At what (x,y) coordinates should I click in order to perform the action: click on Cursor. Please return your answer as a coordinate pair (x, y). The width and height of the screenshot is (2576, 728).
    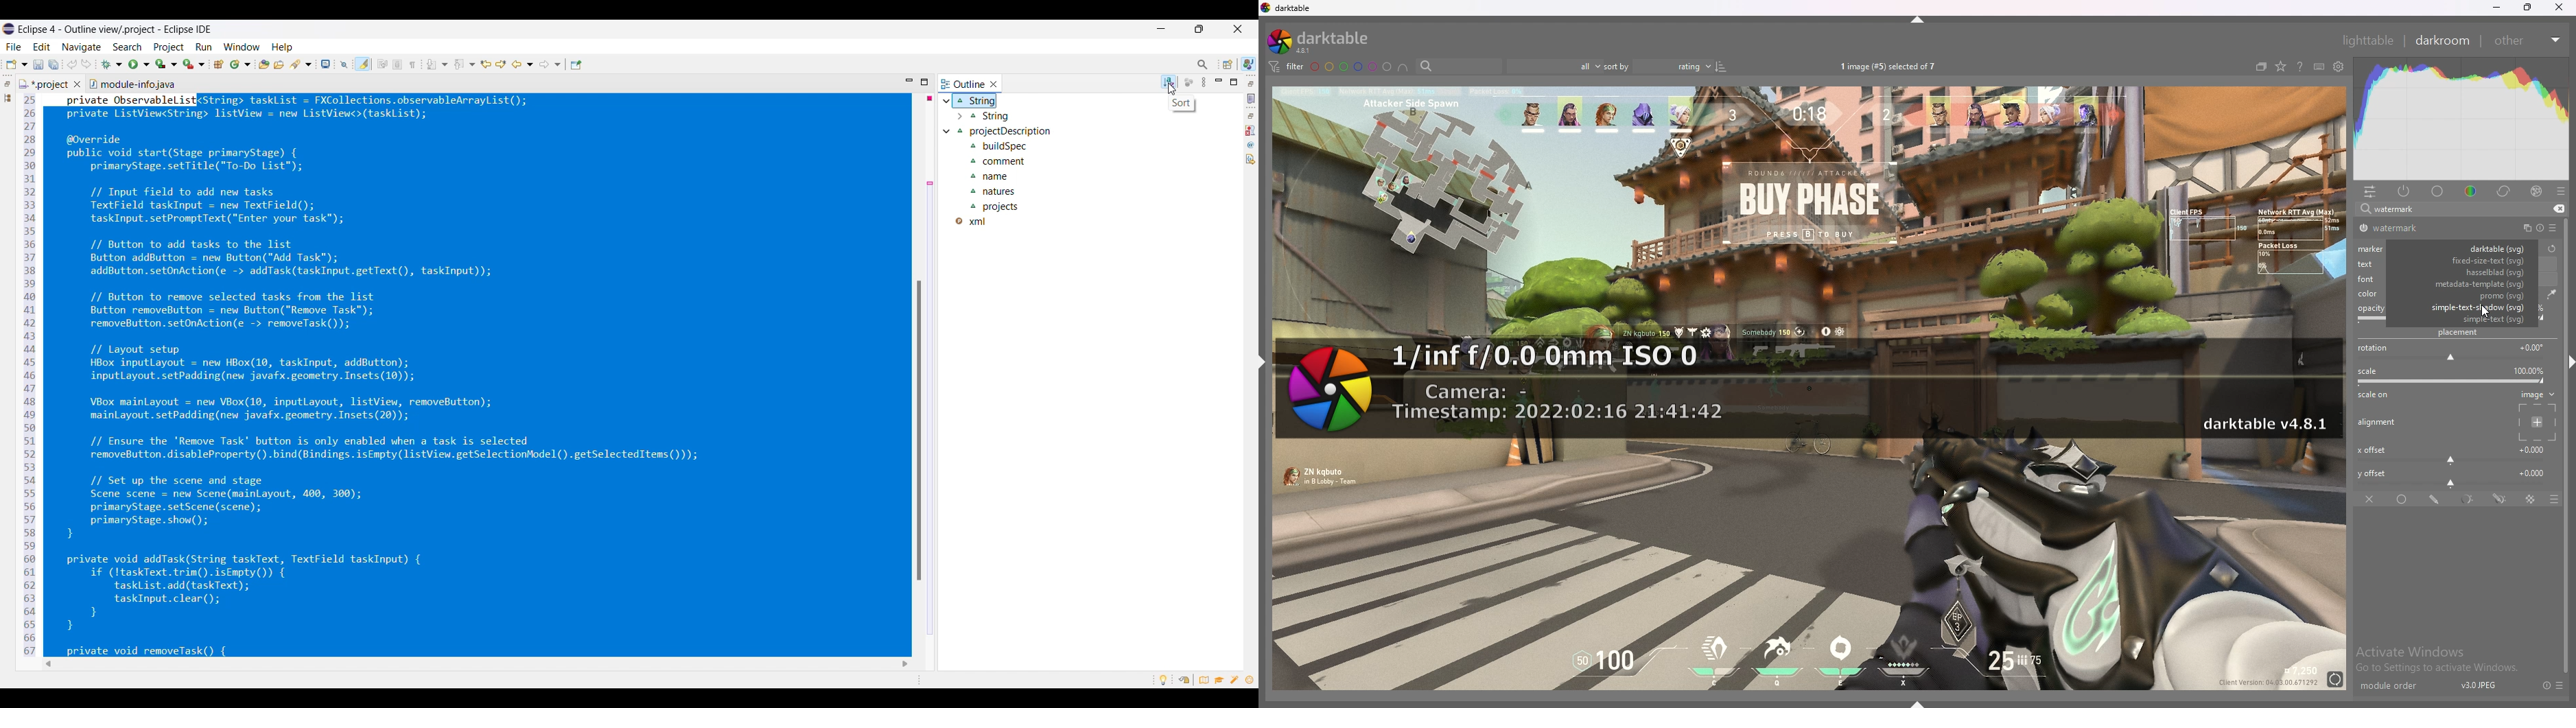
    Looking at the image, I should click on (2485, 311).